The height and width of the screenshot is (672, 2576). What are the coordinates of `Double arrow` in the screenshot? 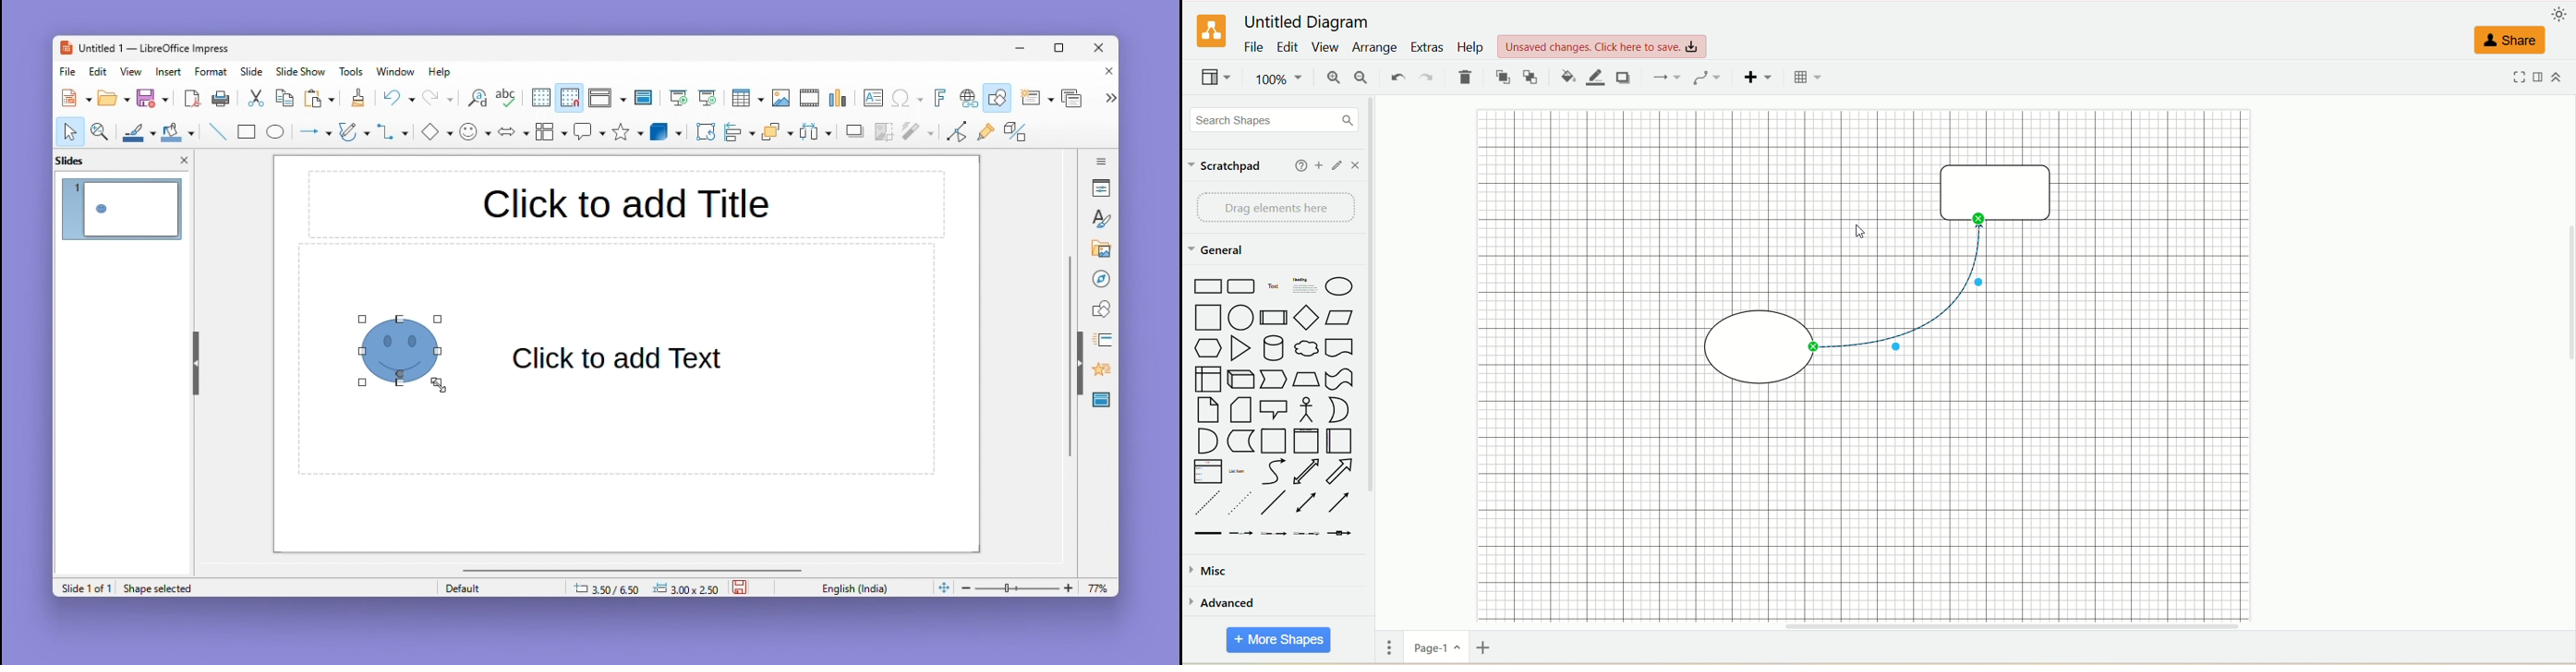 It's located at (514, 130).